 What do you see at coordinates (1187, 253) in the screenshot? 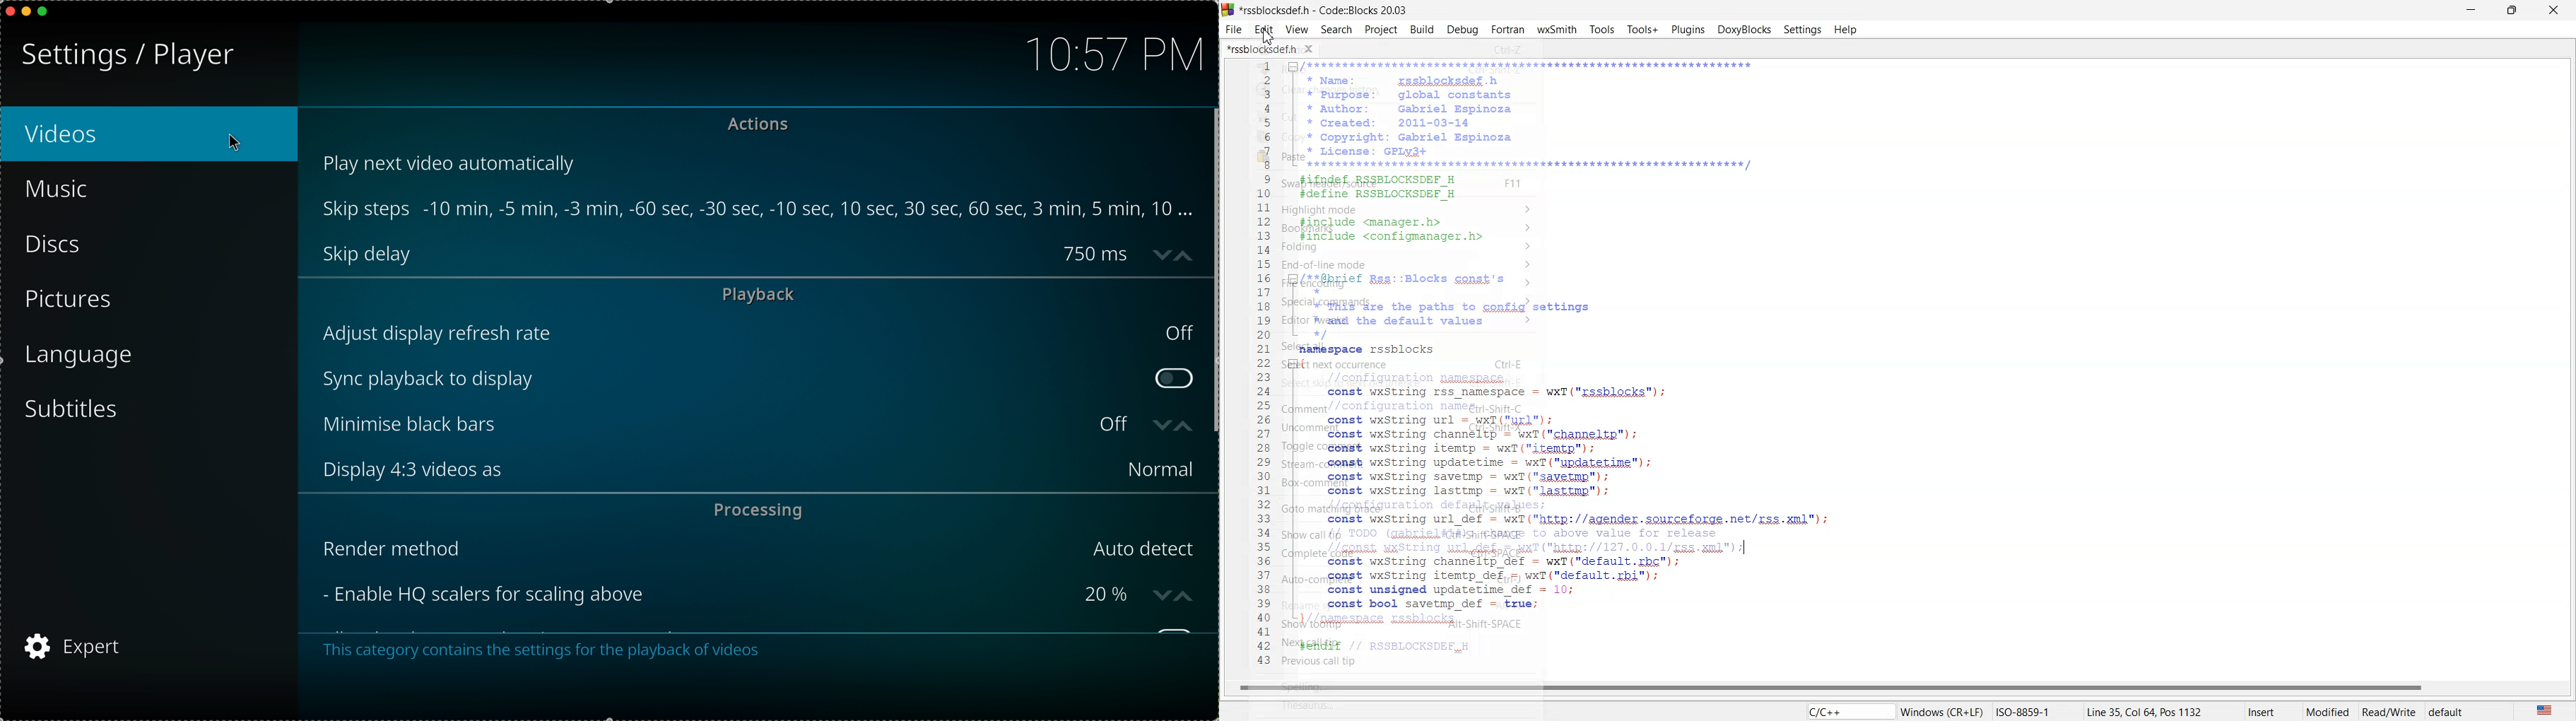
I see `increase value ` at bounding box center [1187, 253].